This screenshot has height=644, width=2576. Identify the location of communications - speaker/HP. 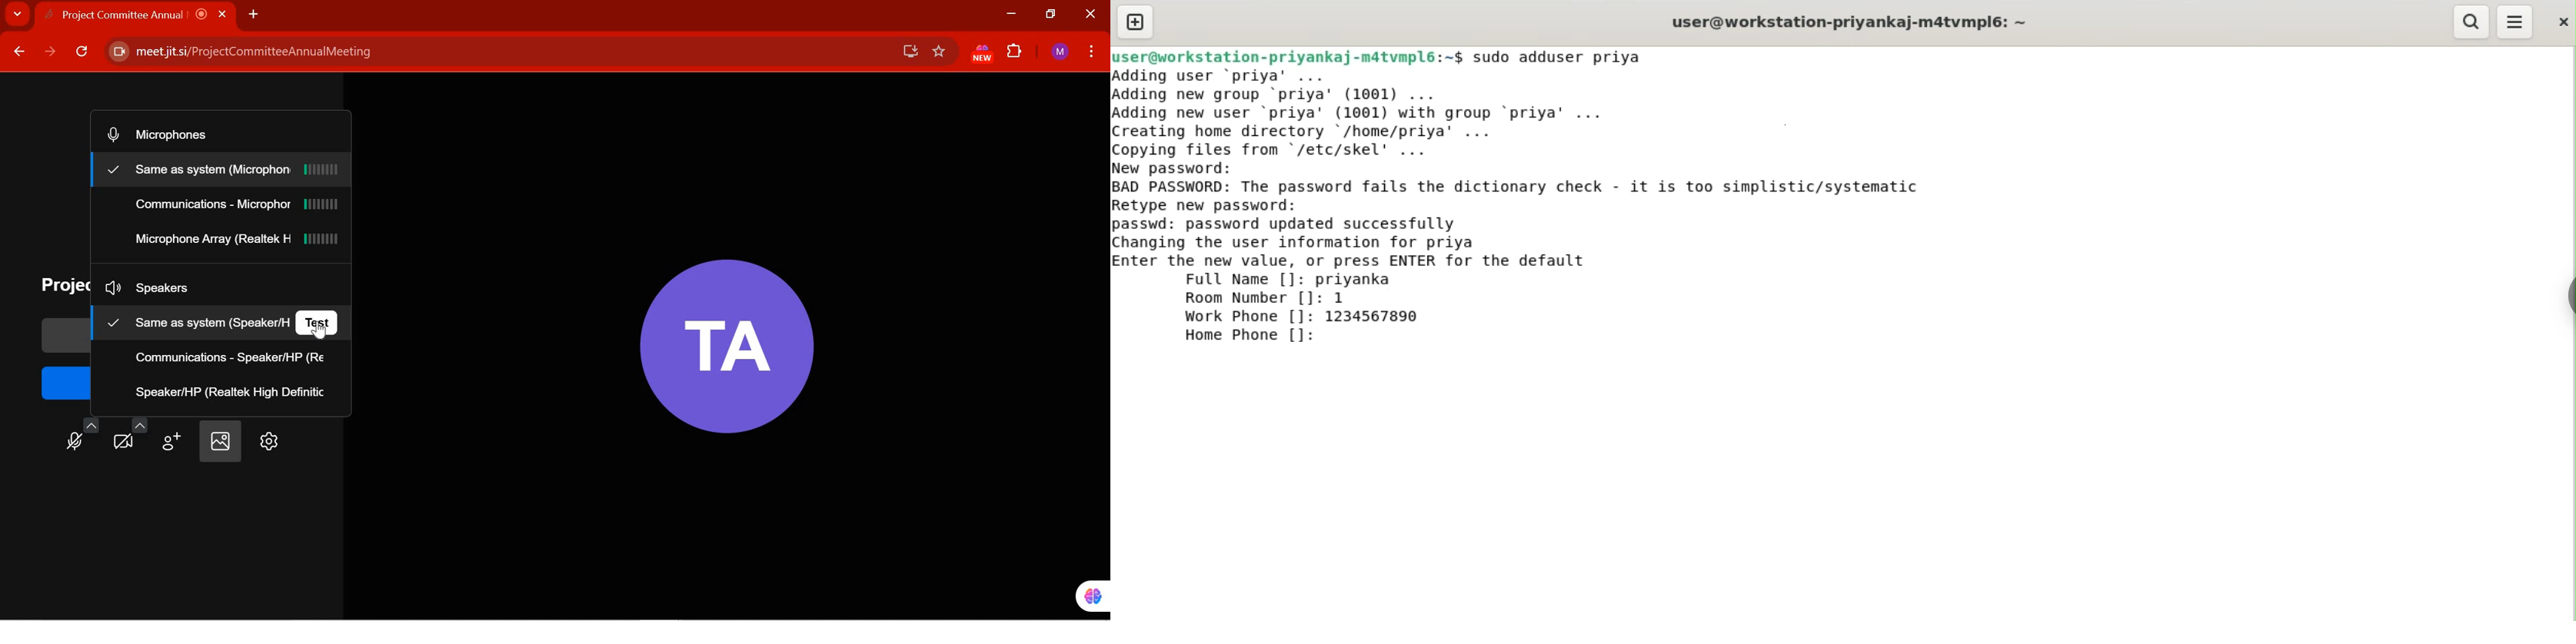
(233, 358).